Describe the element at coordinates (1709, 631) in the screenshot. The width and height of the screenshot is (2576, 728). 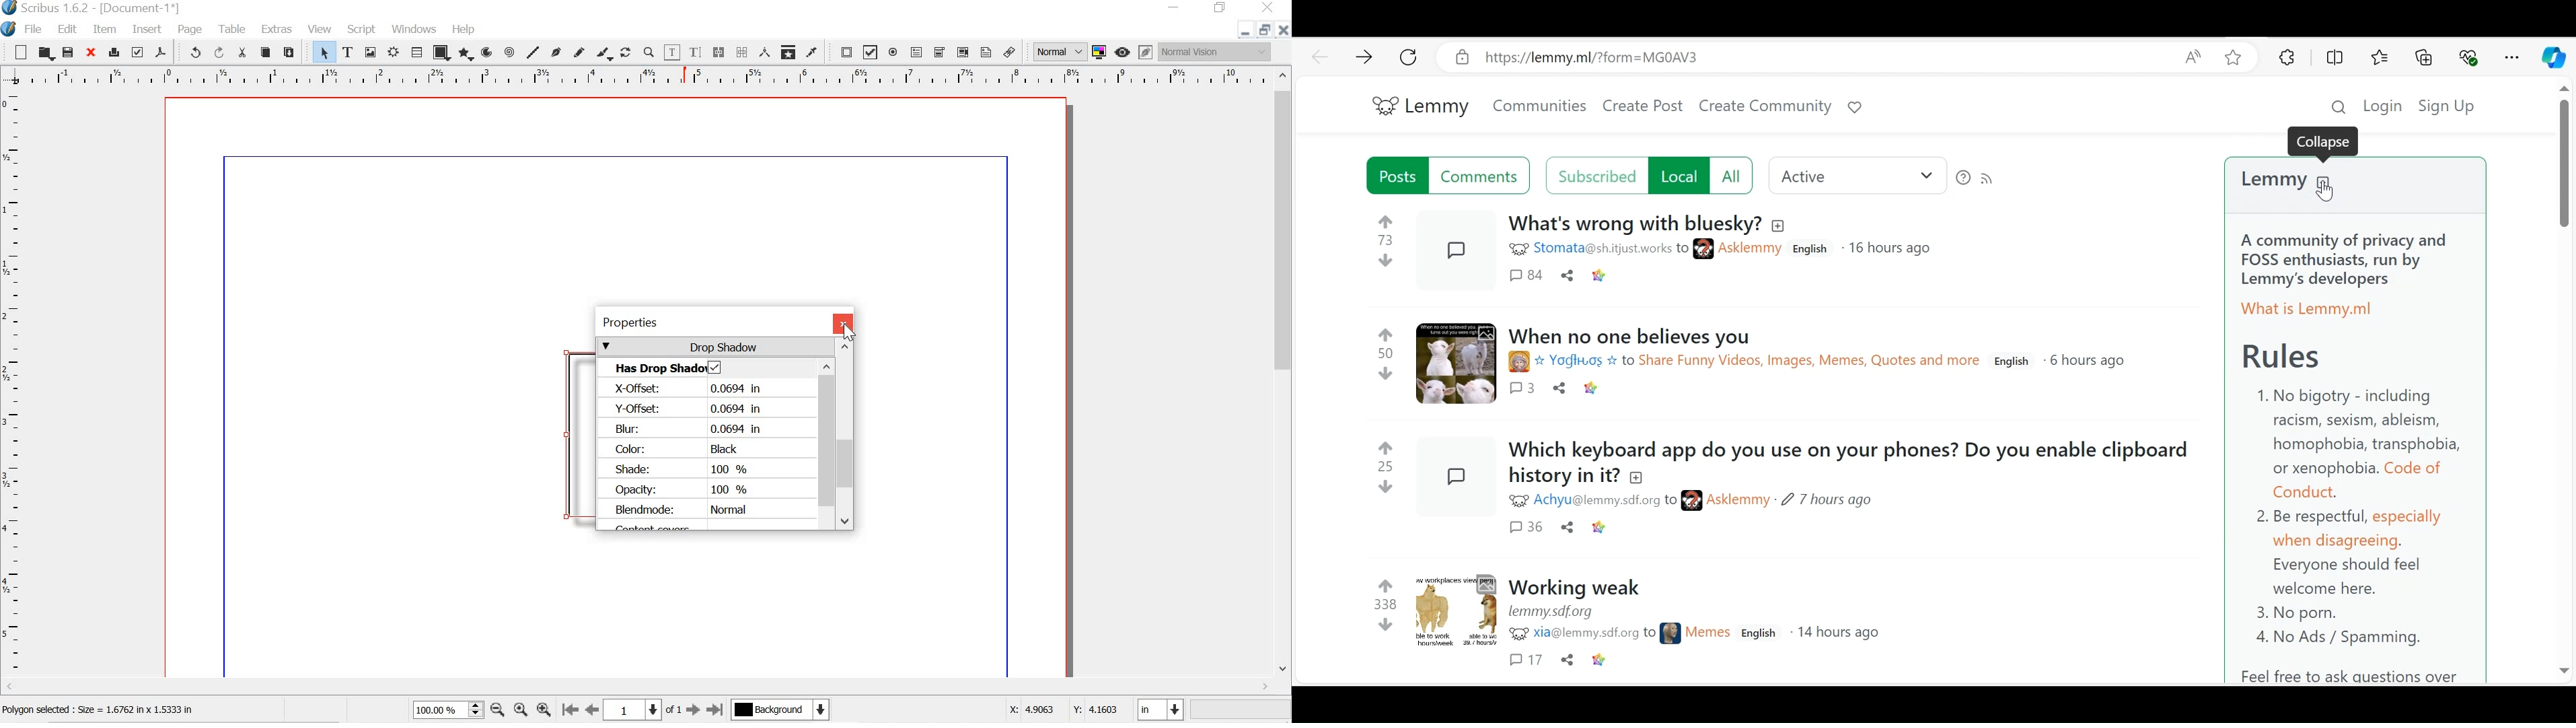
I see `Username` at that location.